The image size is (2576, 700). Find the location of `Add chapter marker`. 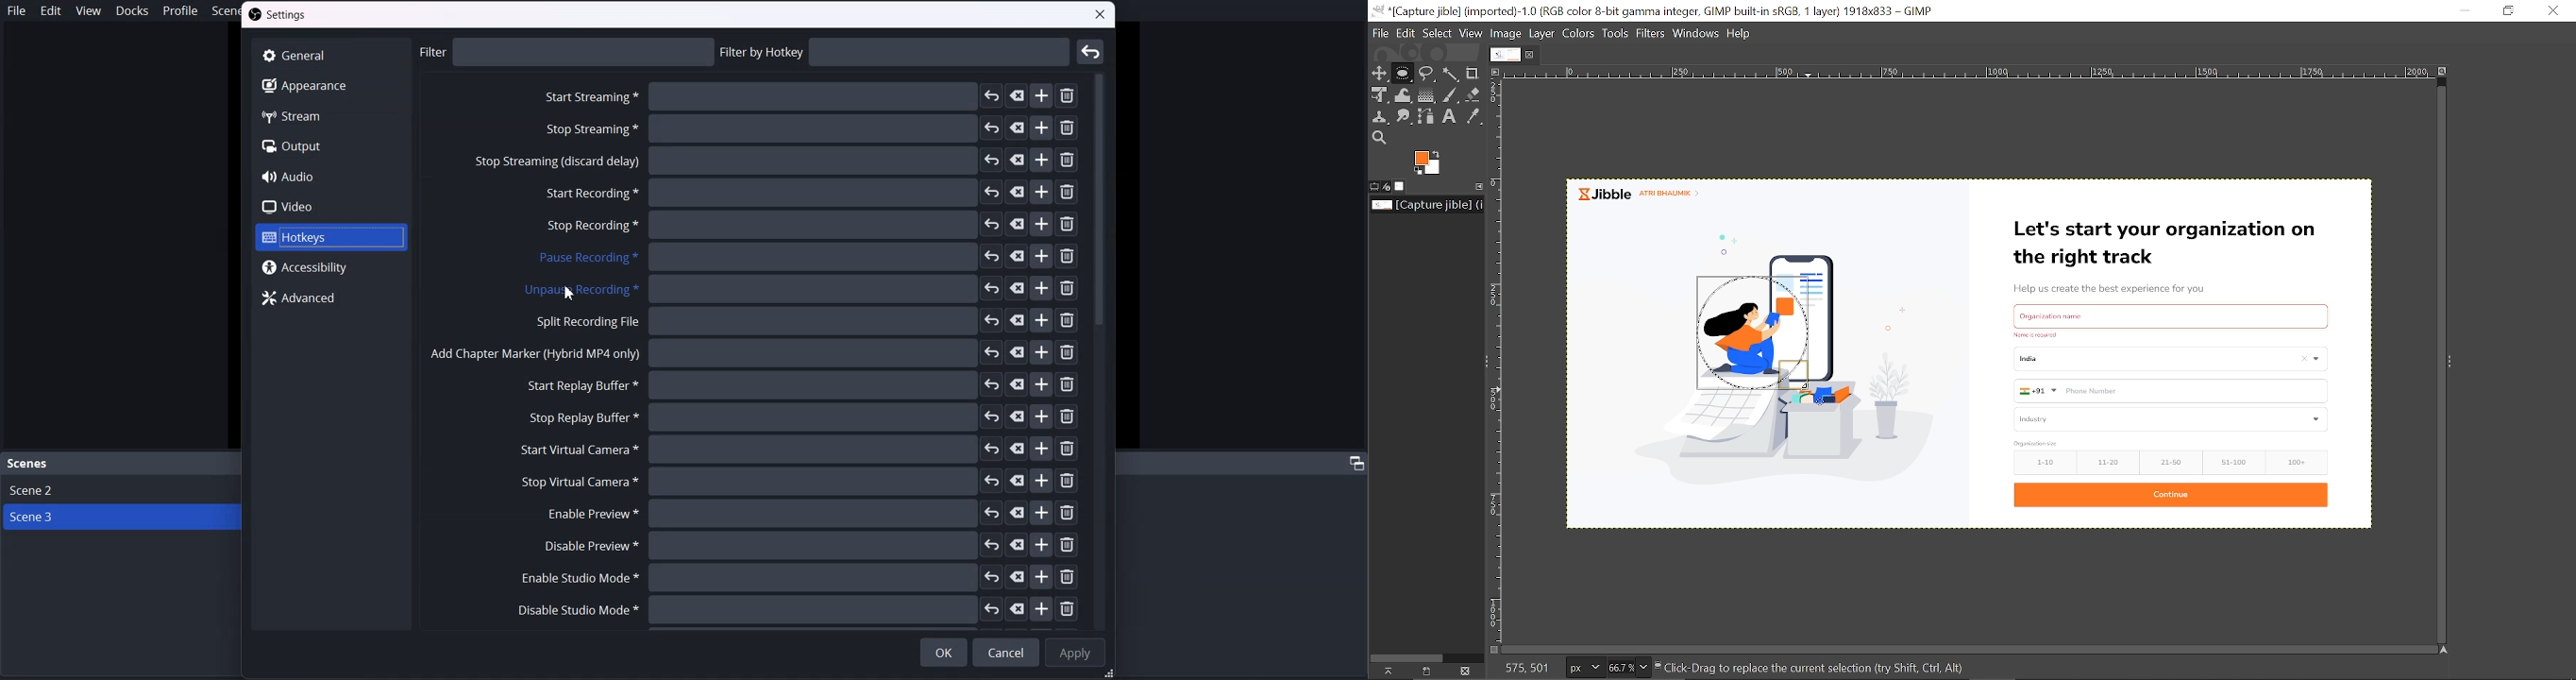

Add chapter marker is located at coordinates (751, 353).